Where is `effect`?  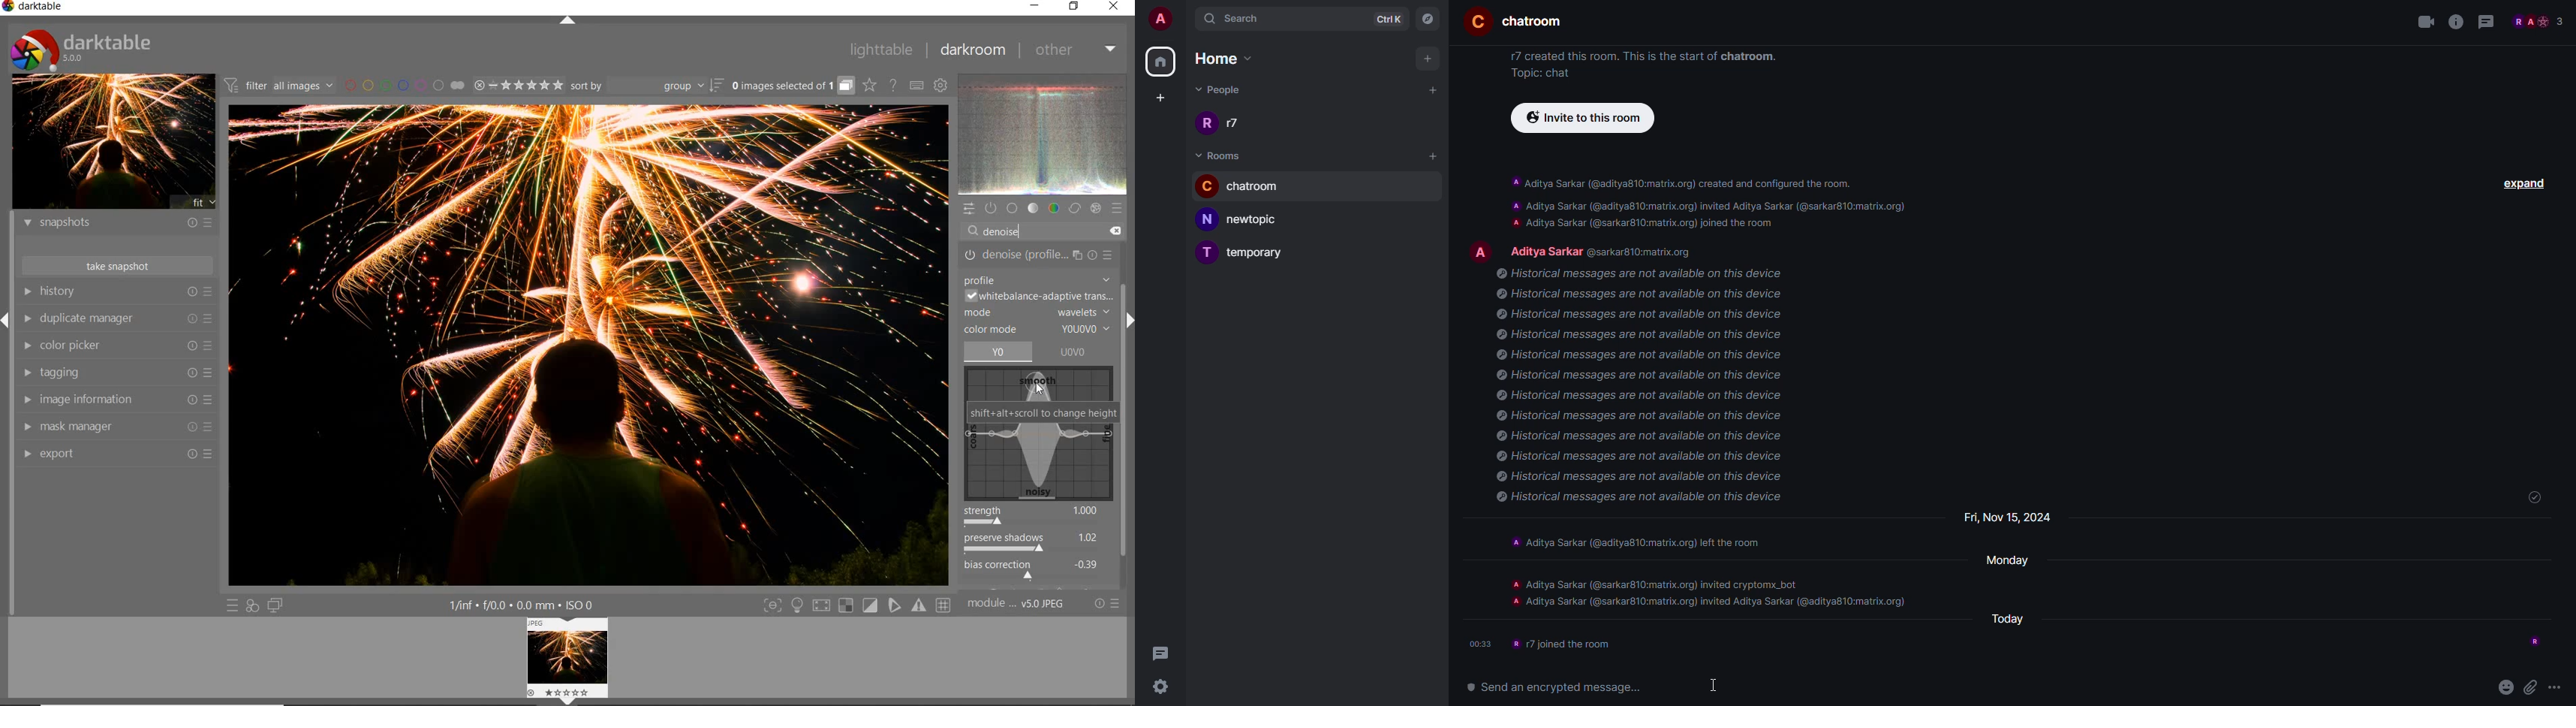 effect is located at coordinates (1096, 209).